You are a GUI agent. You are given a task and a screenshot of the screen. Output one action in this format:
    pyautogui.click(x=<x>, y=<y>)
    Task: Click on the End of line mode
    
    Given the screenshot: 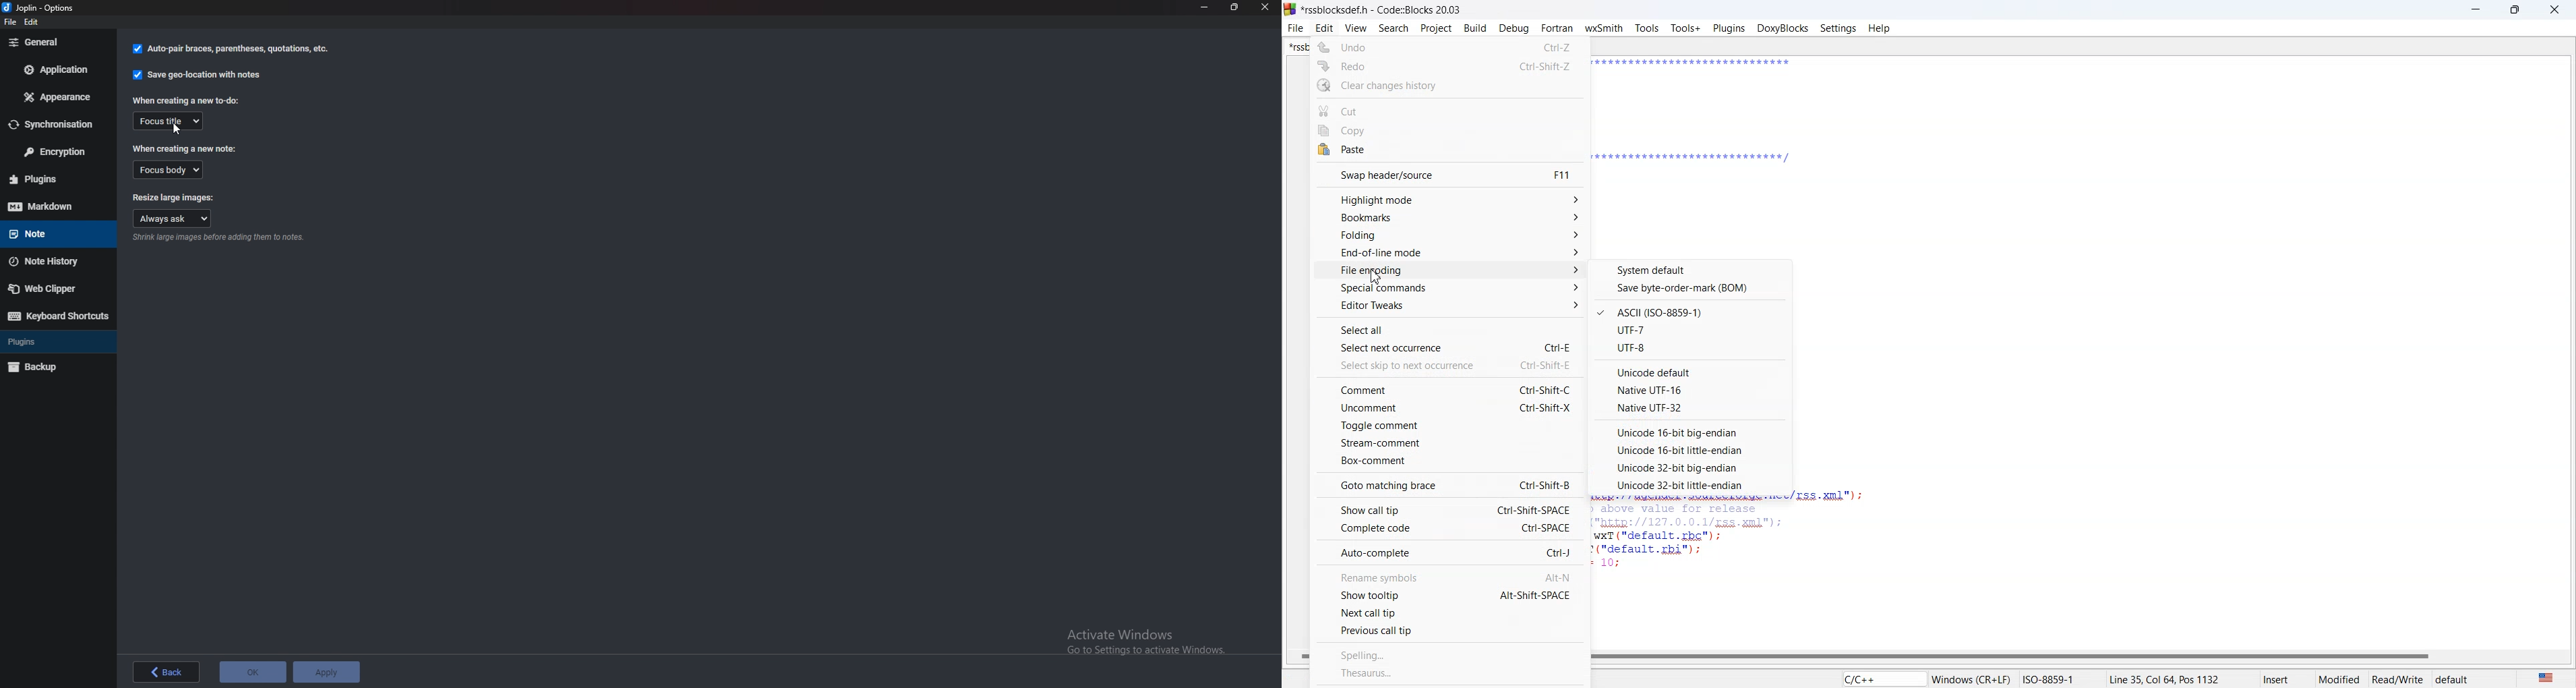 What is the action you would take?
    pyautogui.click(x=1451, y=253)
    